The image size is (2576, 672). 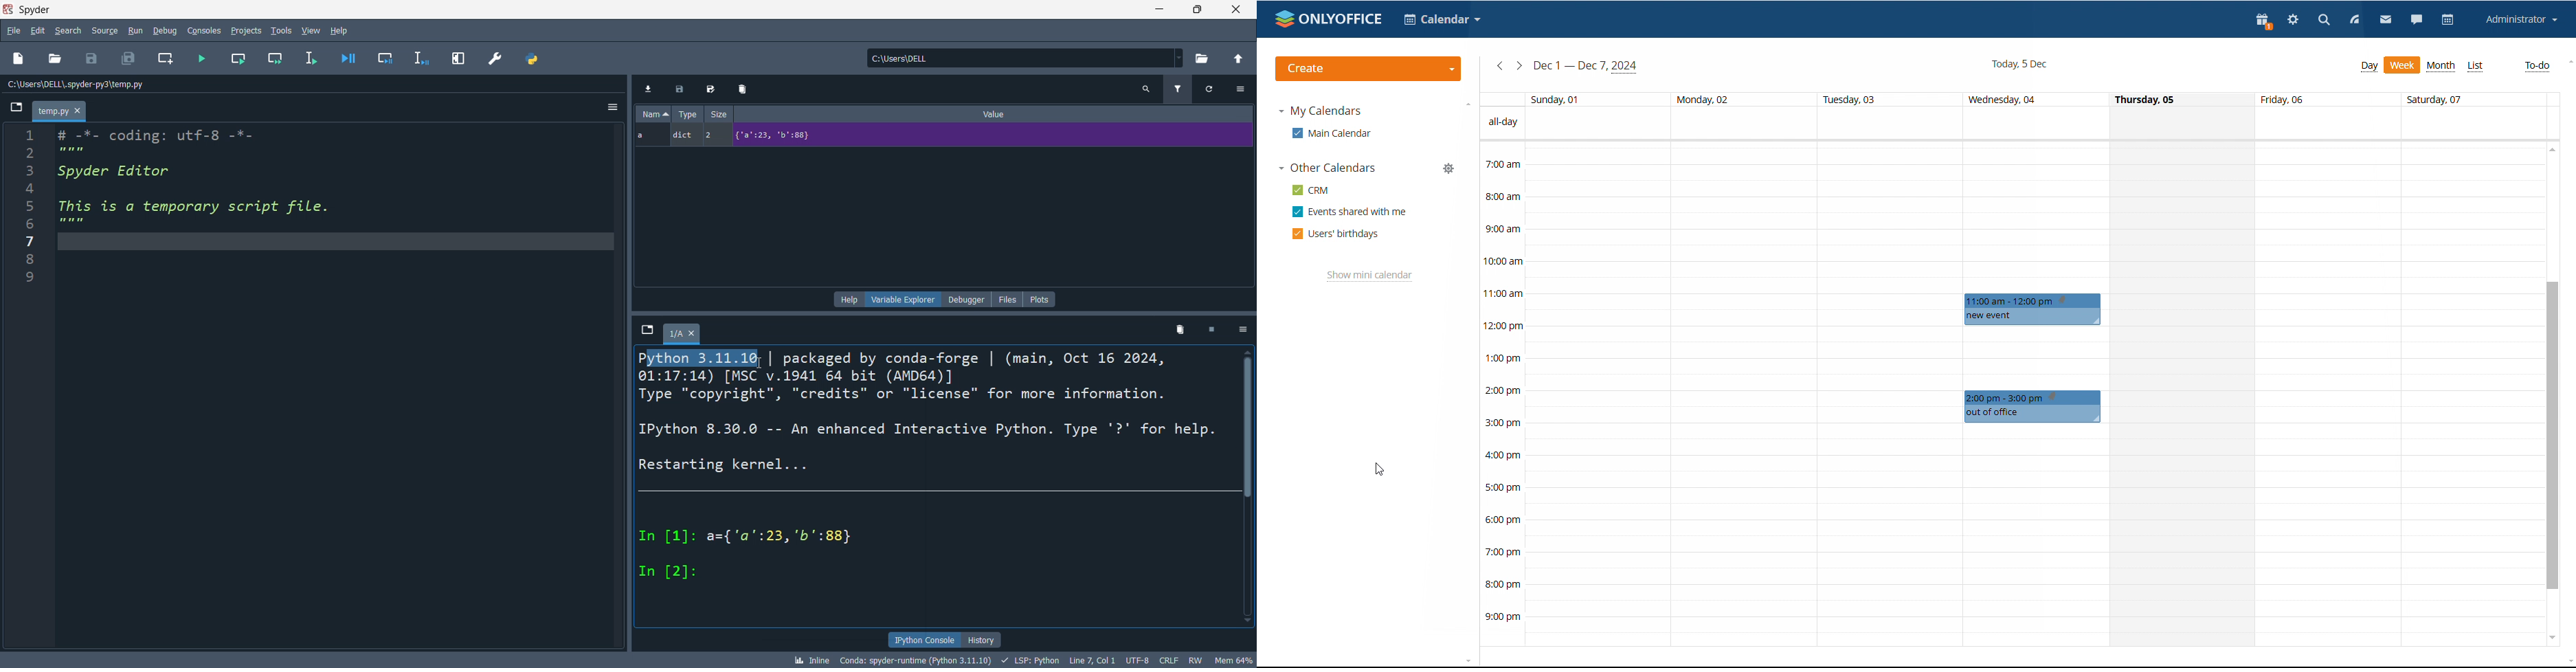 What do you see at coordinates (1180, 328) in the screenshot?
I see `delete` at bounding box center [1180, 328].